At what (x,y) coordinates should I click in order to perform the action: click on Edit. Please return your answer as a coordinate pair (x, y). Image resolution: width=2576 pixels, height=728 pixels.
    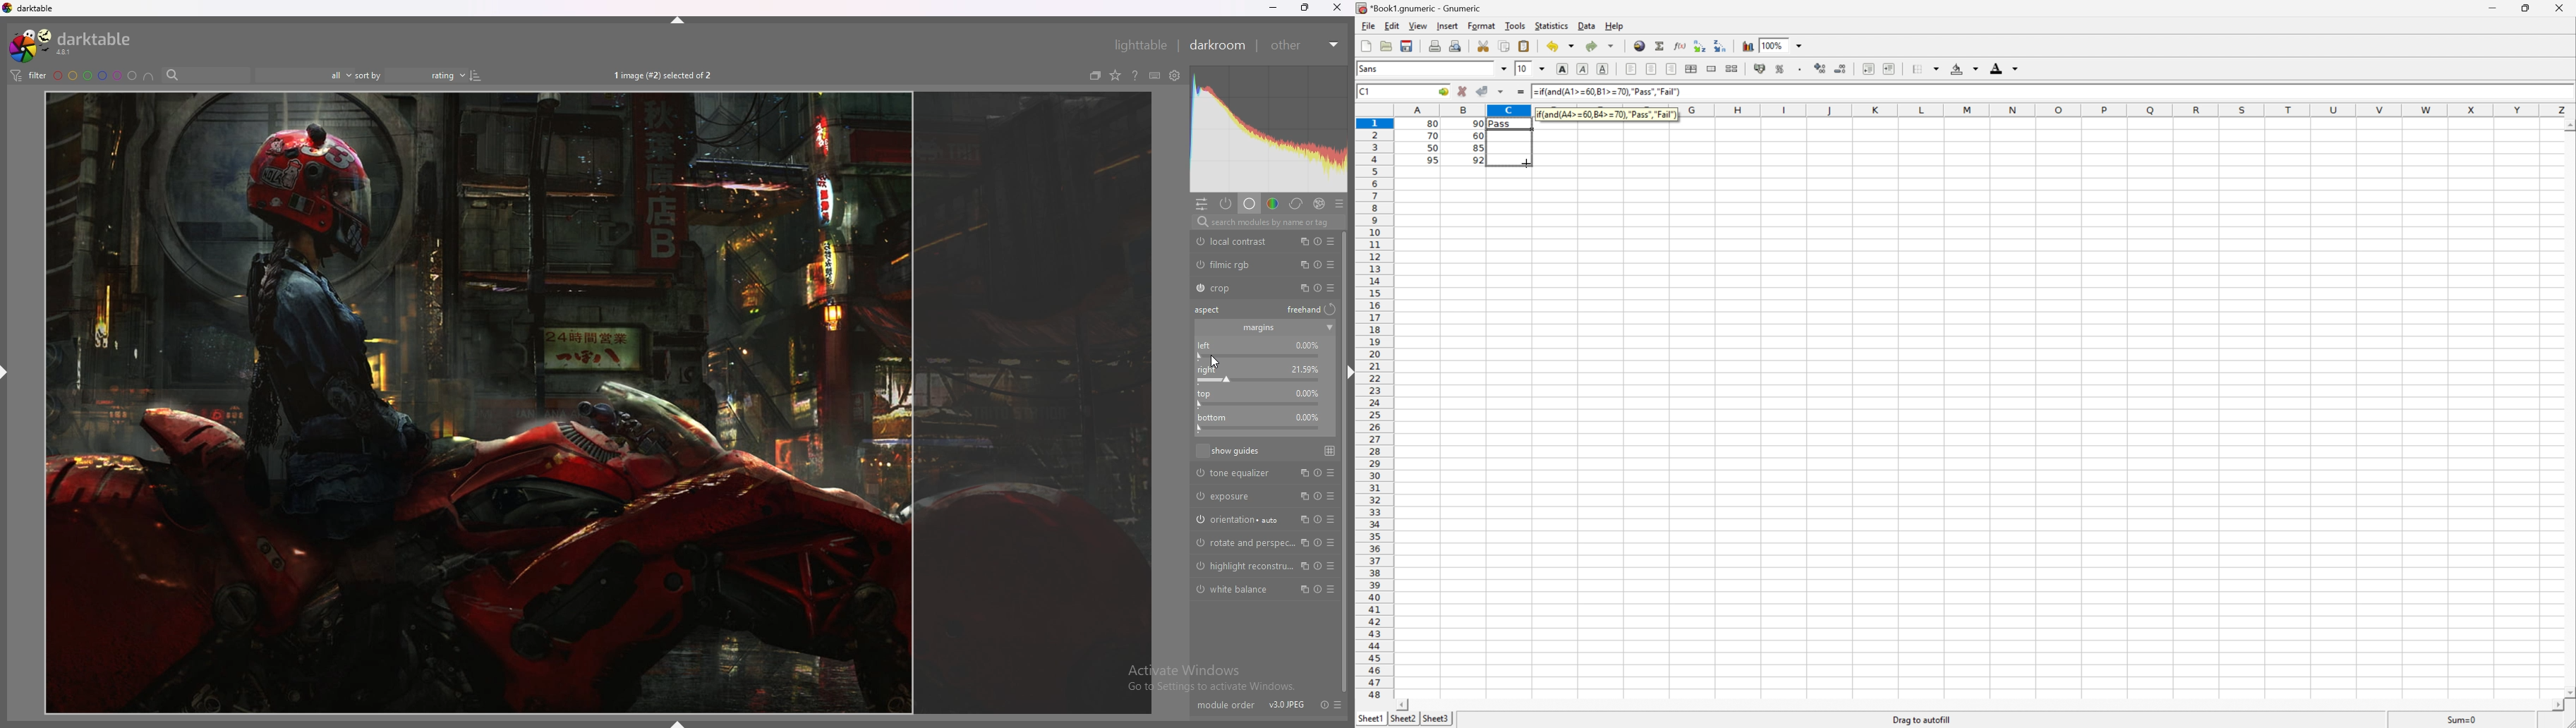
    Looking at the image, I should click on (1391, 27).